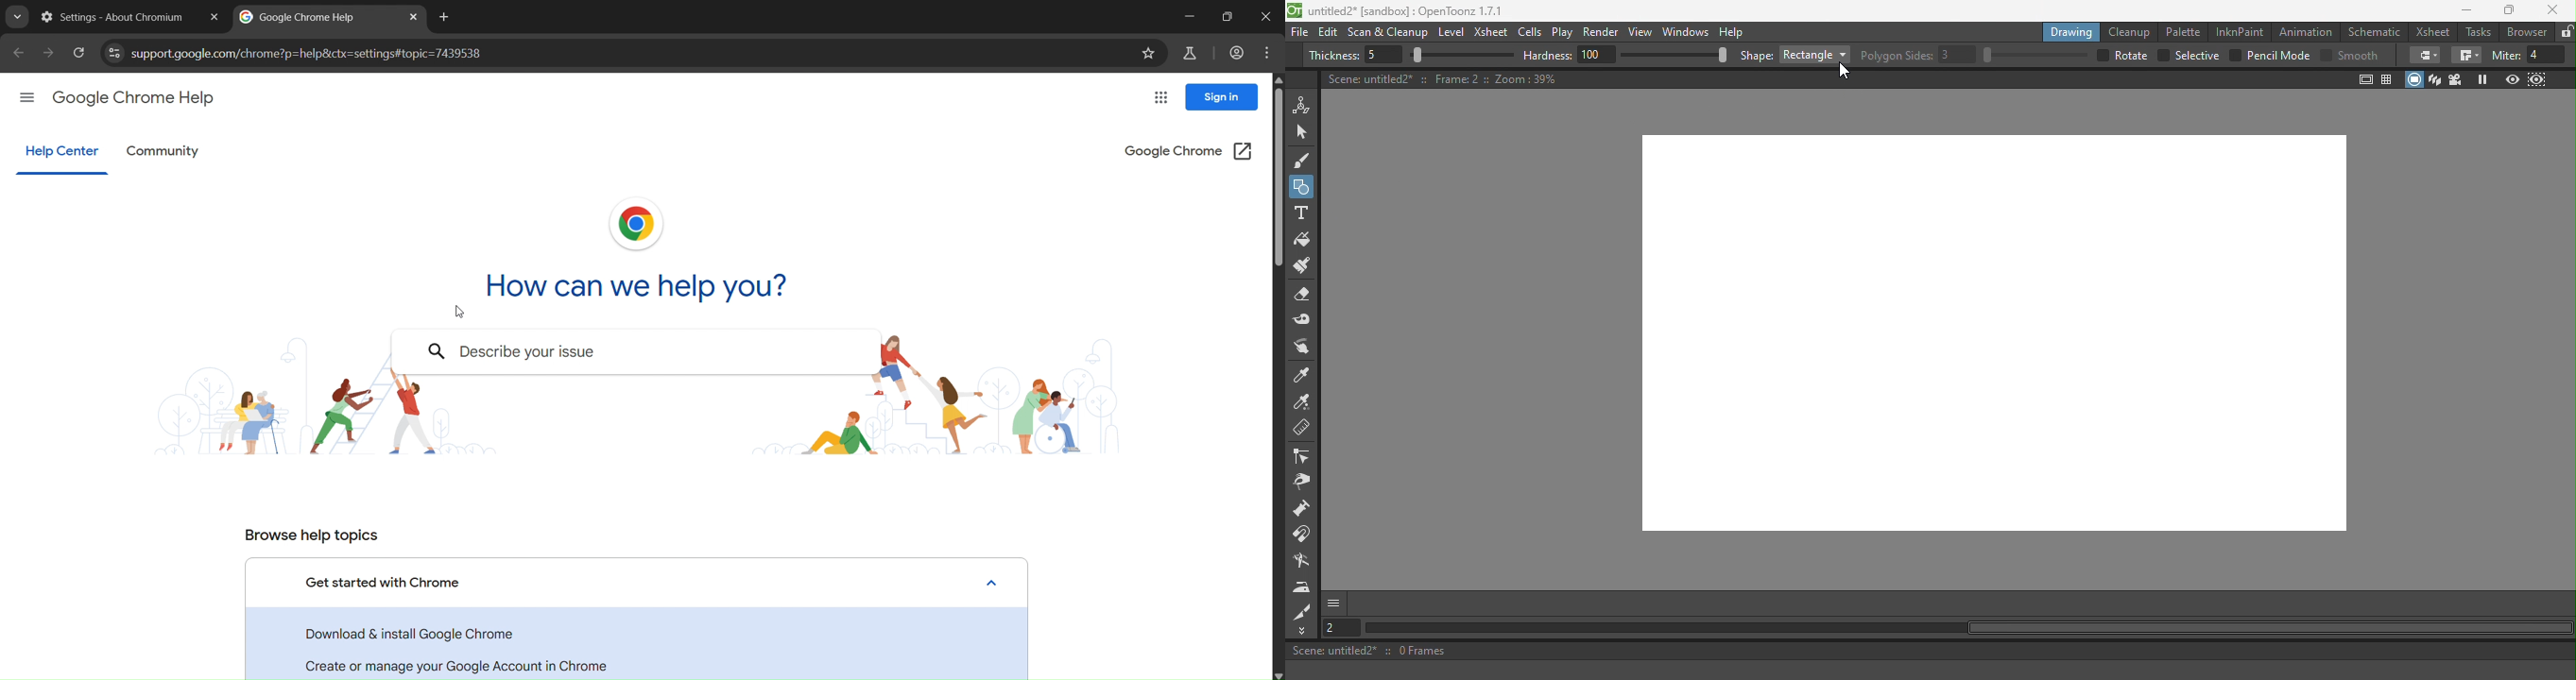 The height and width of the screenshot is (700, 2576). I want to click on Eraser tool, so click(1305, 298).